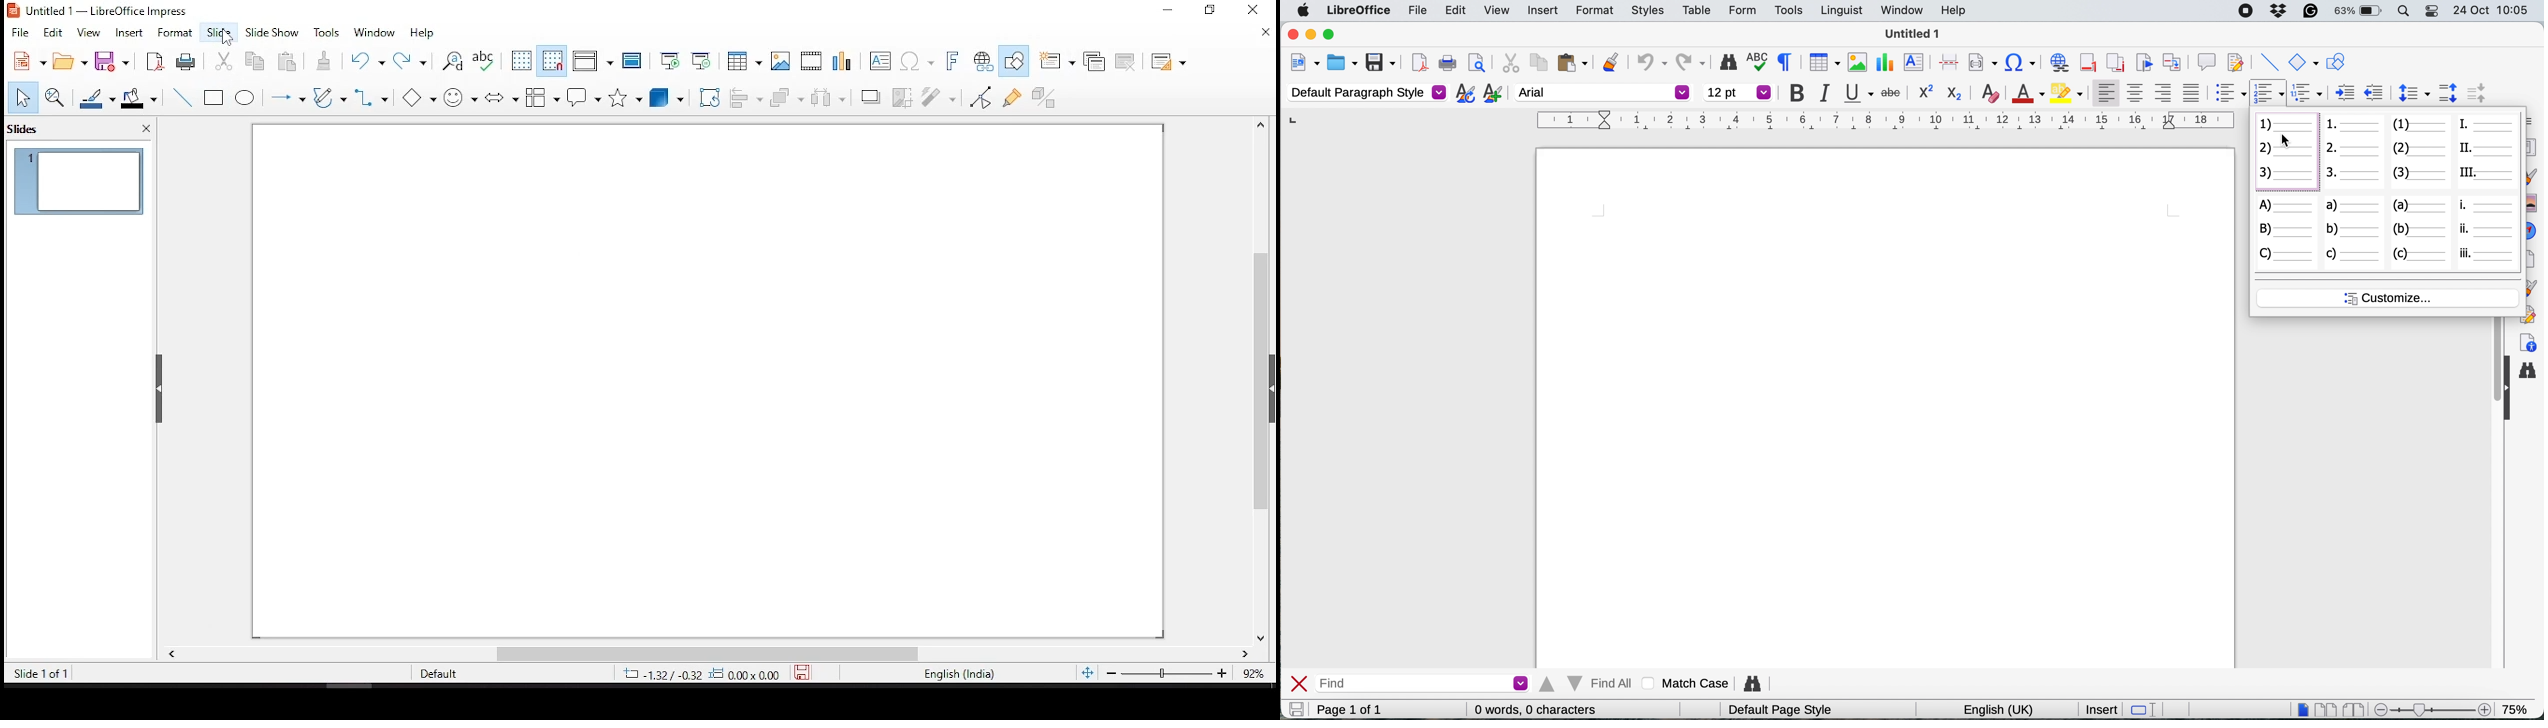  I want to click on slide, so click(219, 32).